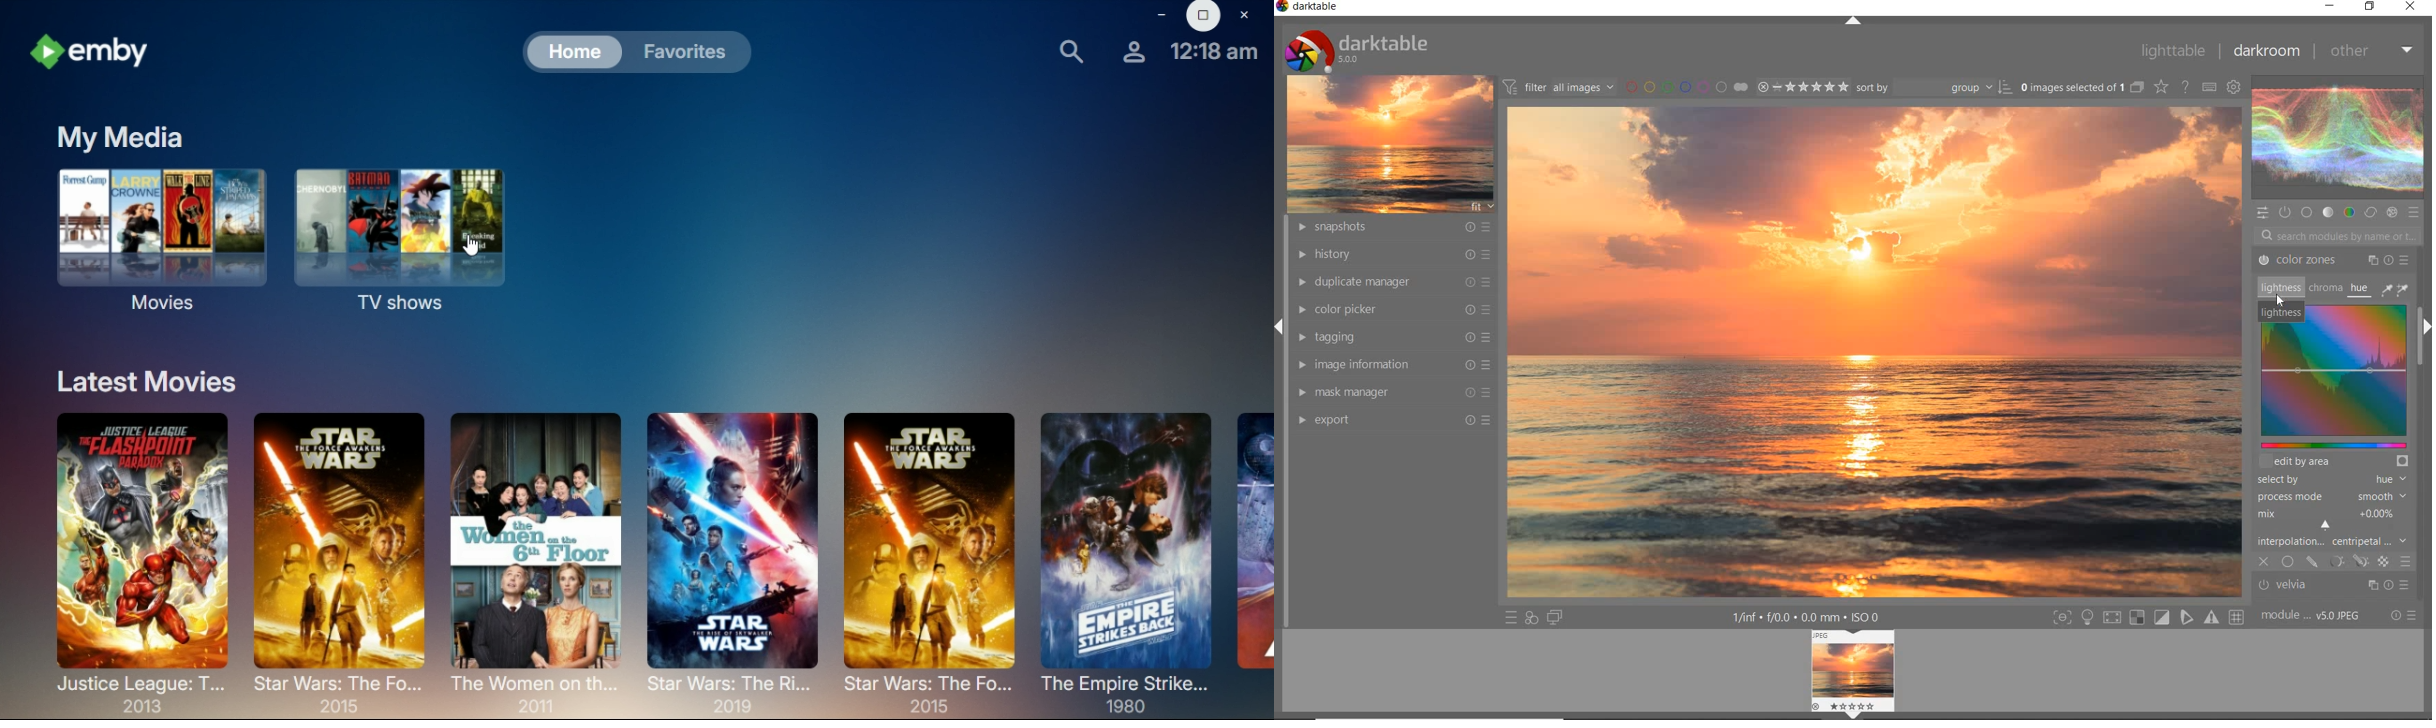  I want to click on IMAGE INFORMATION, so click(1395, 364).